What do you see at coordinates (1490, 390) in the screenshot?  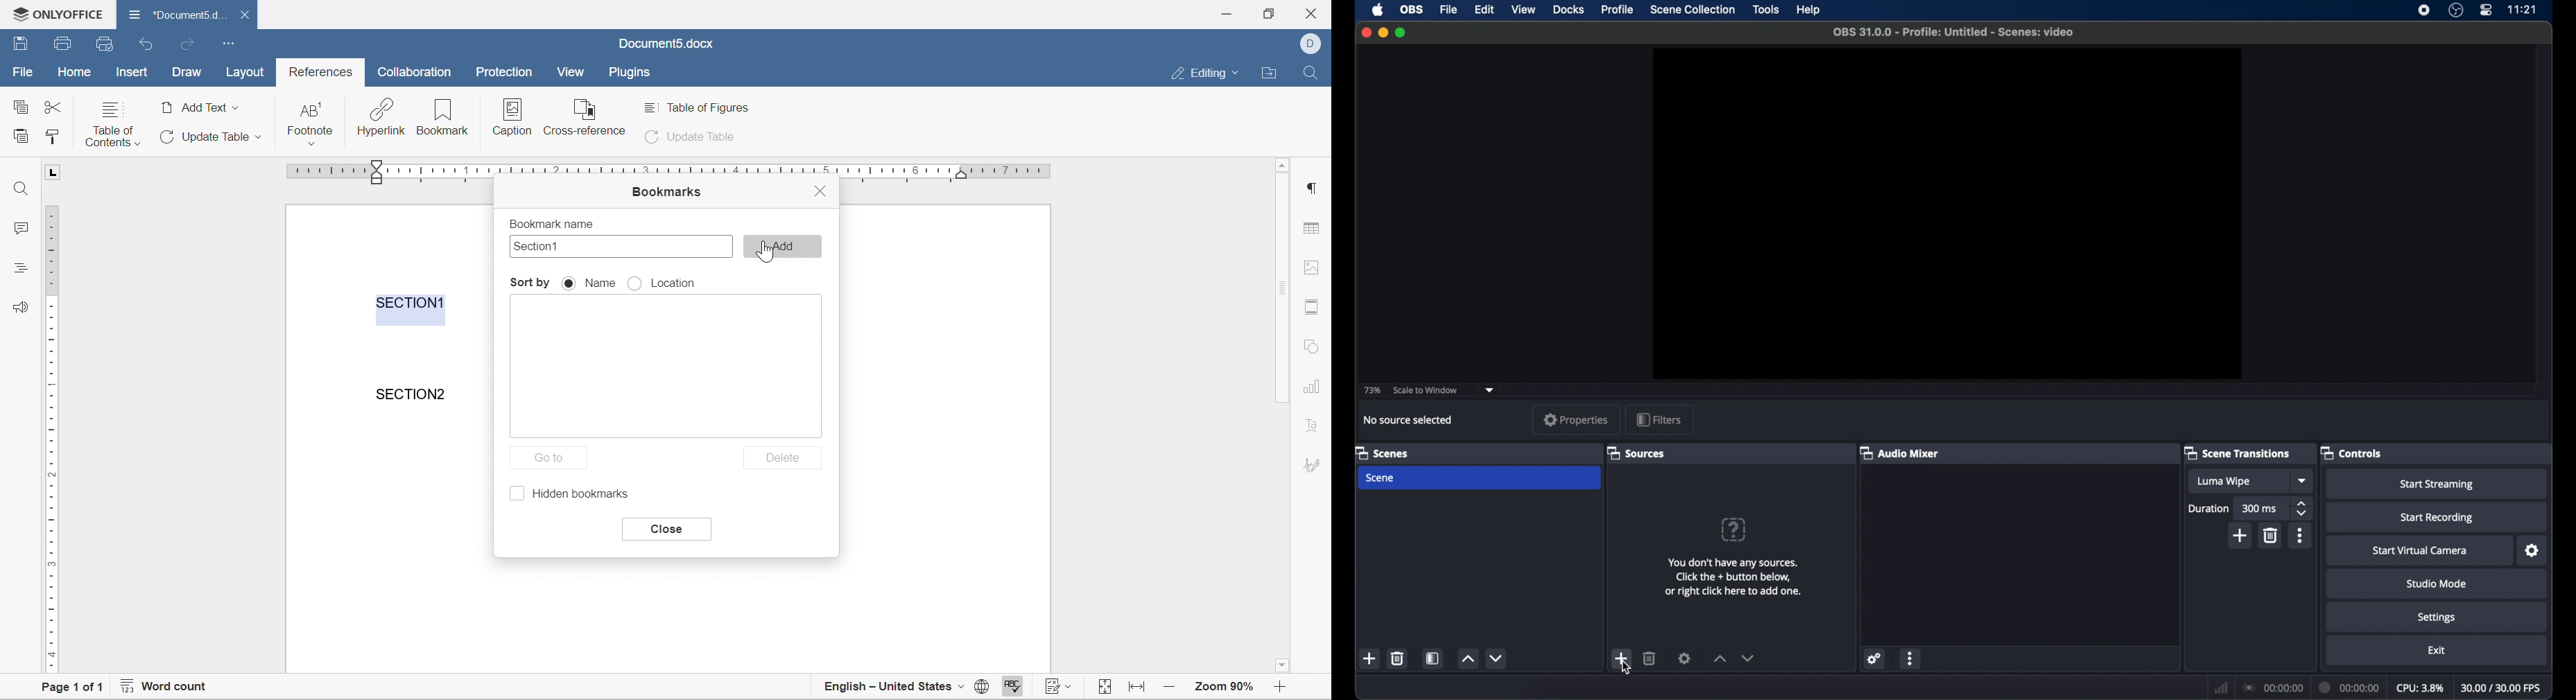 I see `dropdown` at bounding box center [1490, 390].